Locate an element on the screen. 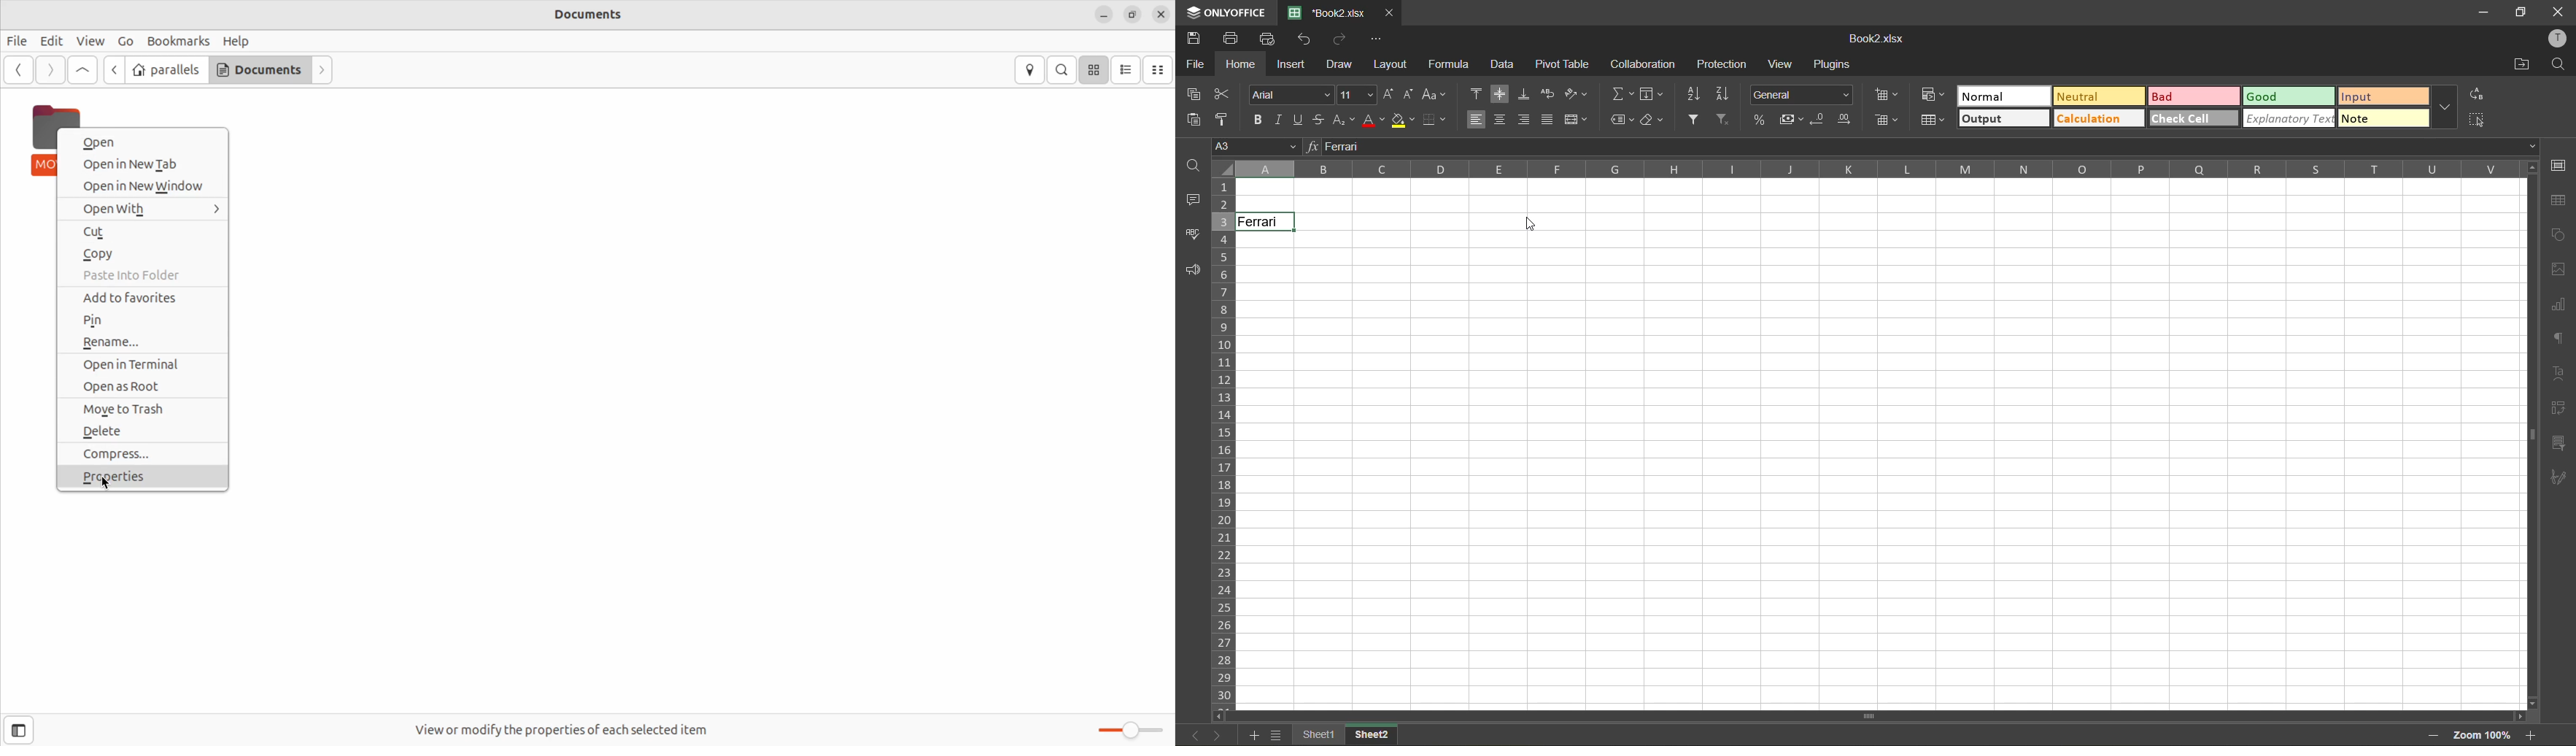 This screenshot has height=756, width=2576. number format is located at coordinates (1801, 93).